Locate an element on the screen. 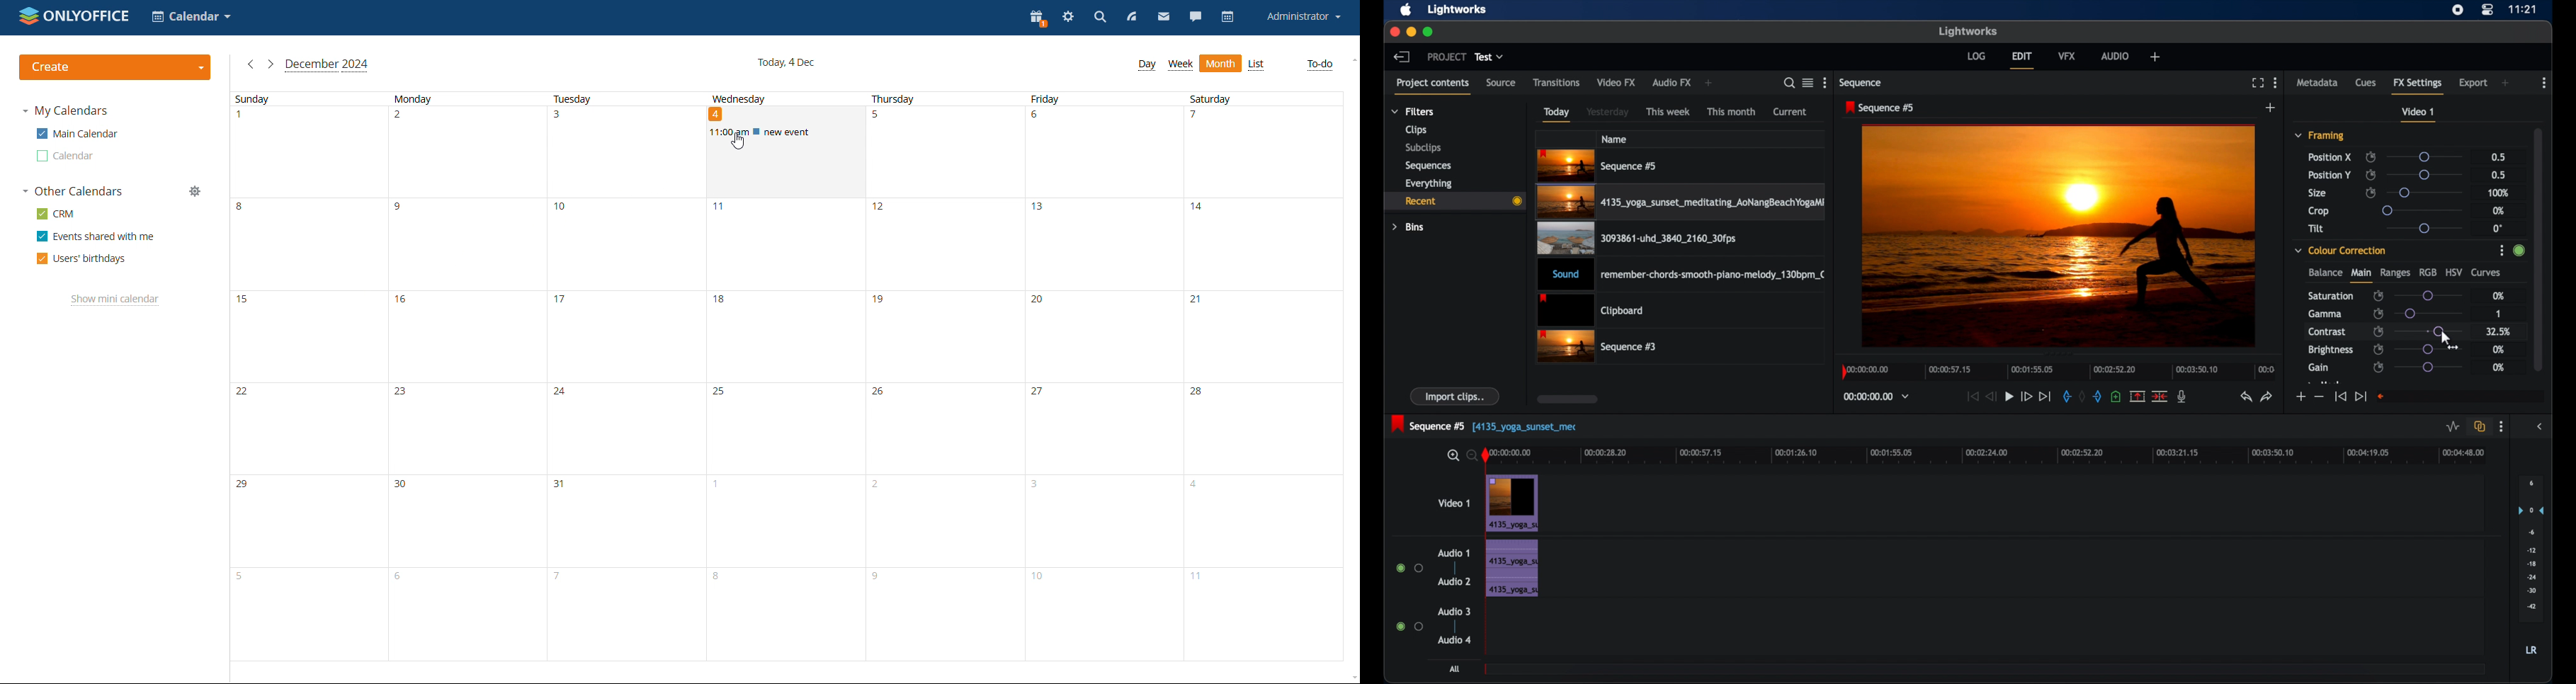 This screenshot has width=2576, height=700. curves is located at coordinates (2486, 273).